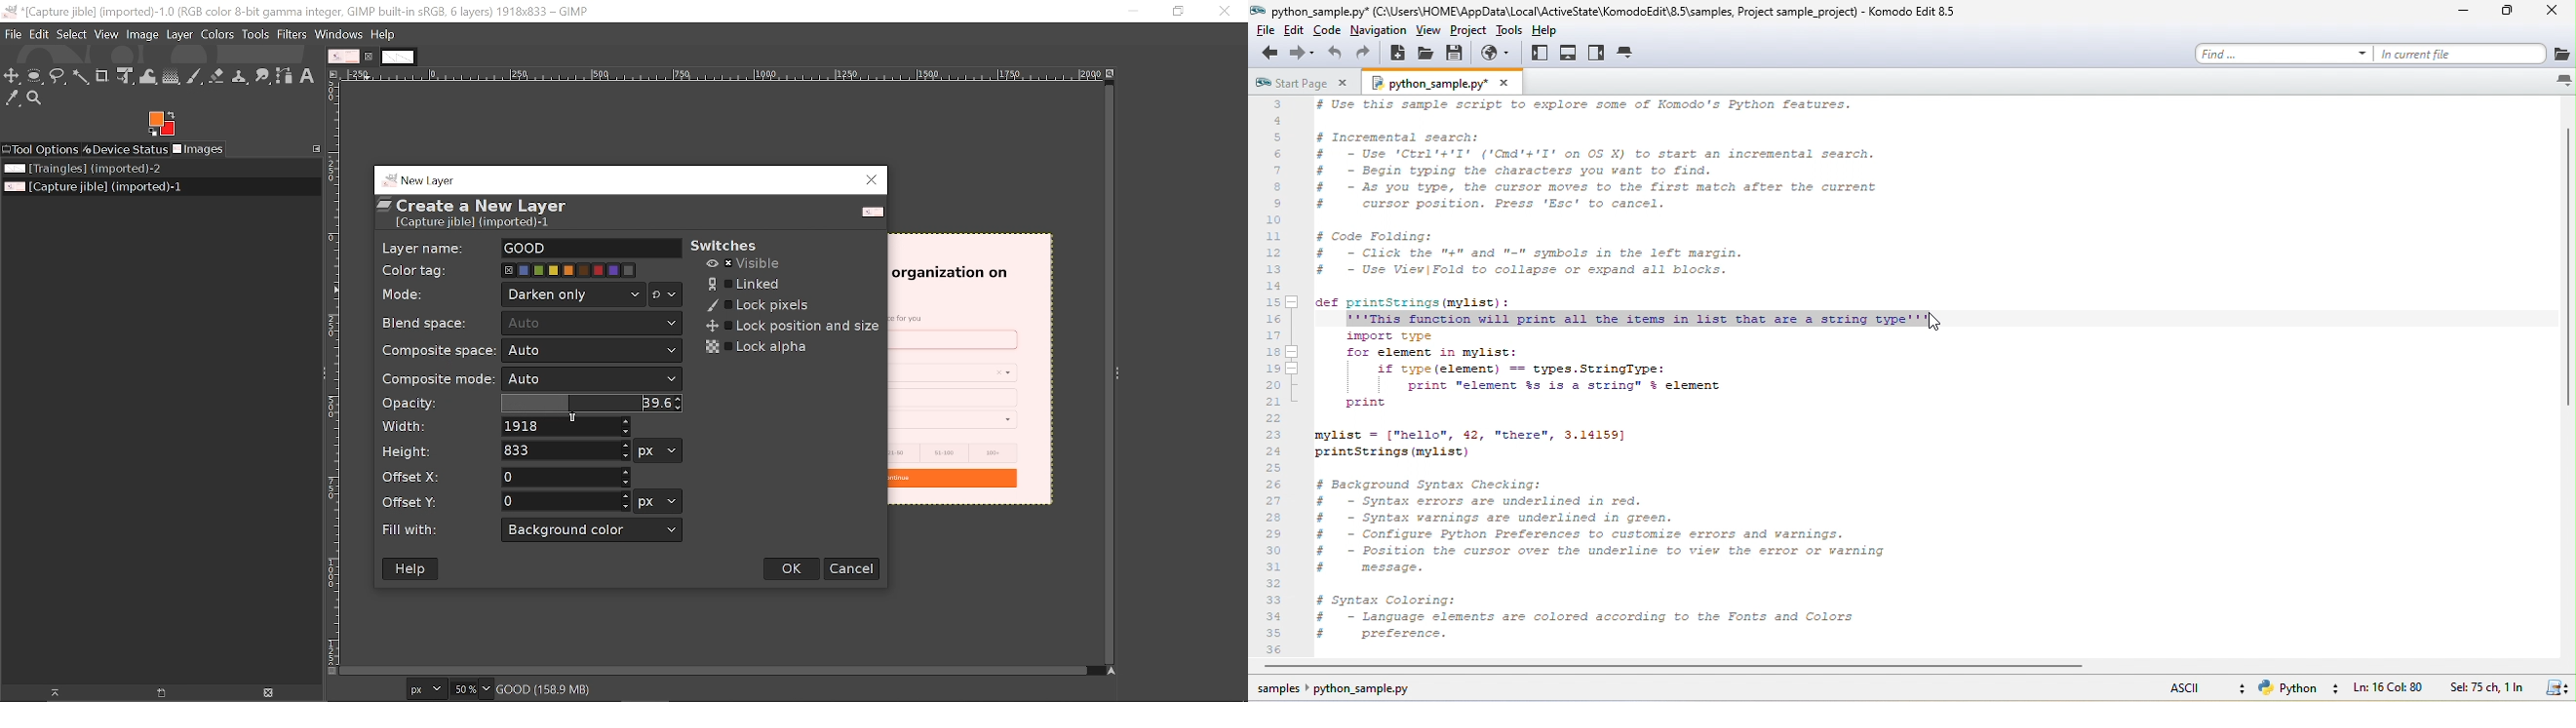 Image resolution: width=2576 pixels, height=728 pixels. Describe the element at coordinates (180, 34) in the screenshot. I see `Layer` at that location.